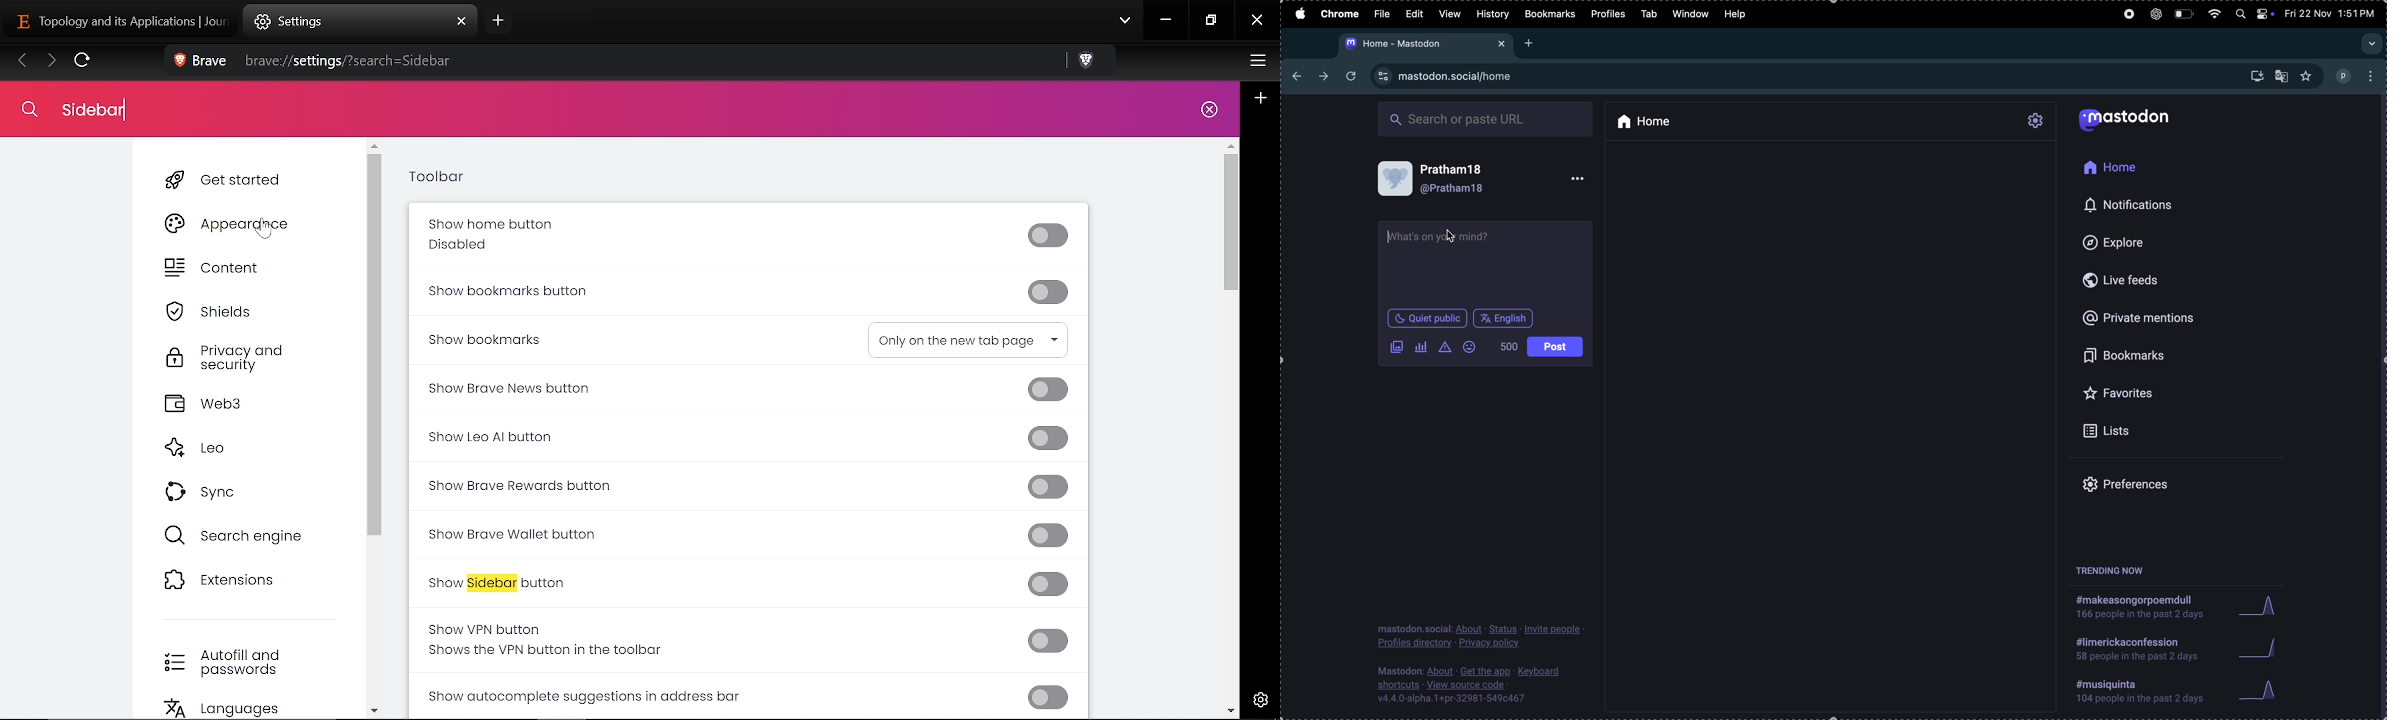 The width and height of the screenshot is (2408, 728). What do you see at coordinates (1443, 347) in the screenshot?
I see `content warning` at bounding box center [1443, 347].